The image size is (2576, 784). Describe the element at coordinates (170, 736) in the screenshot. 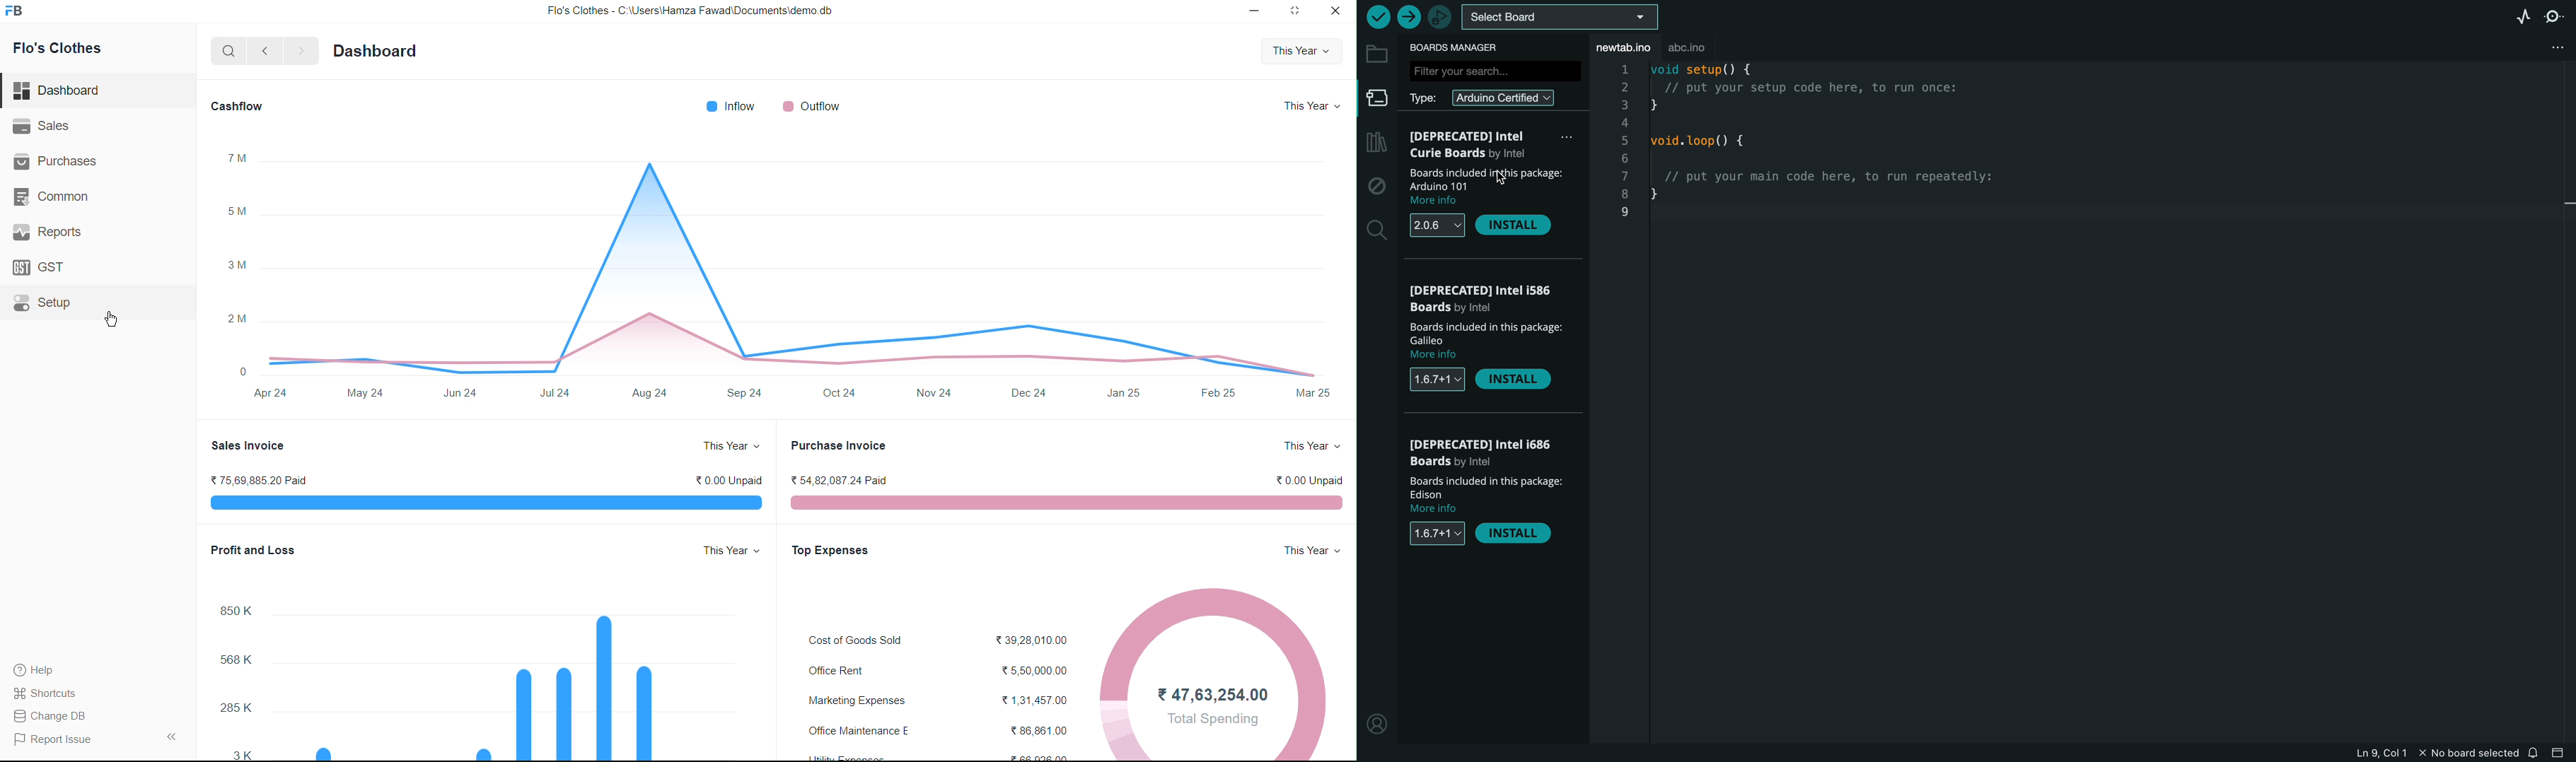

I see `Collapse` at that location.